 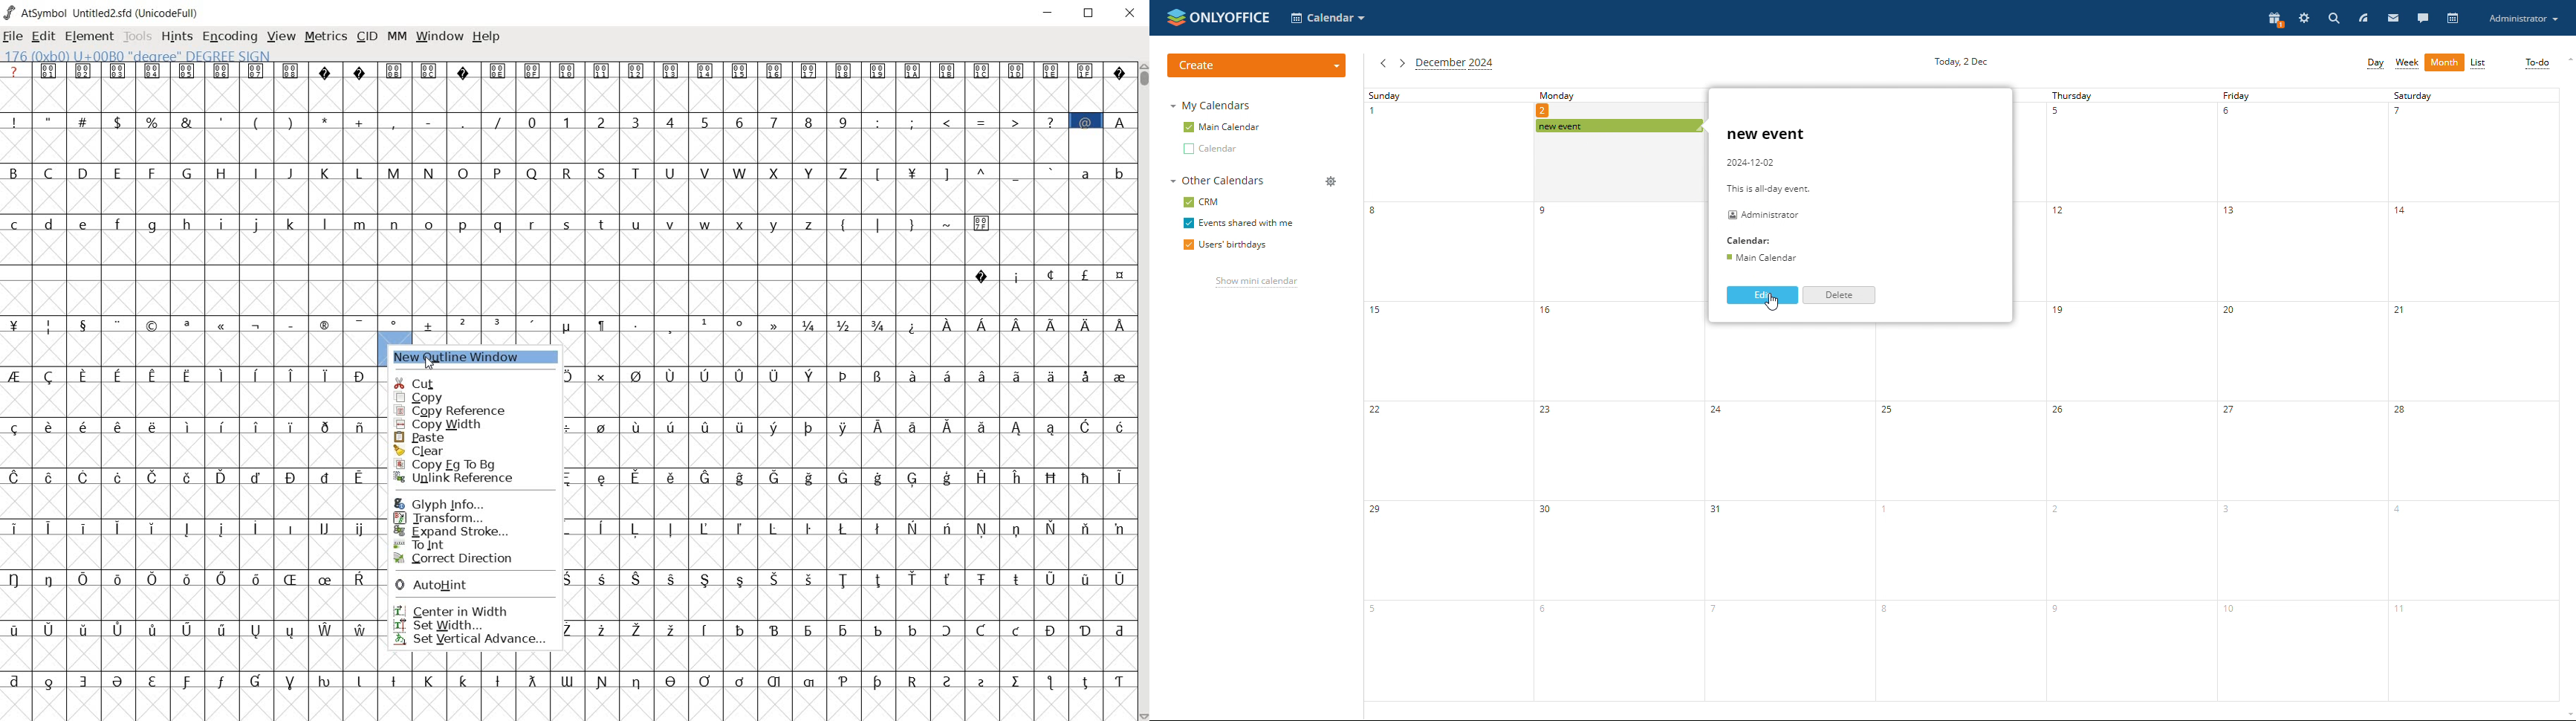 What do you see at coordinates (2523, 19) in the screenshot?
I see `account` at bounding box center [2523, 19].